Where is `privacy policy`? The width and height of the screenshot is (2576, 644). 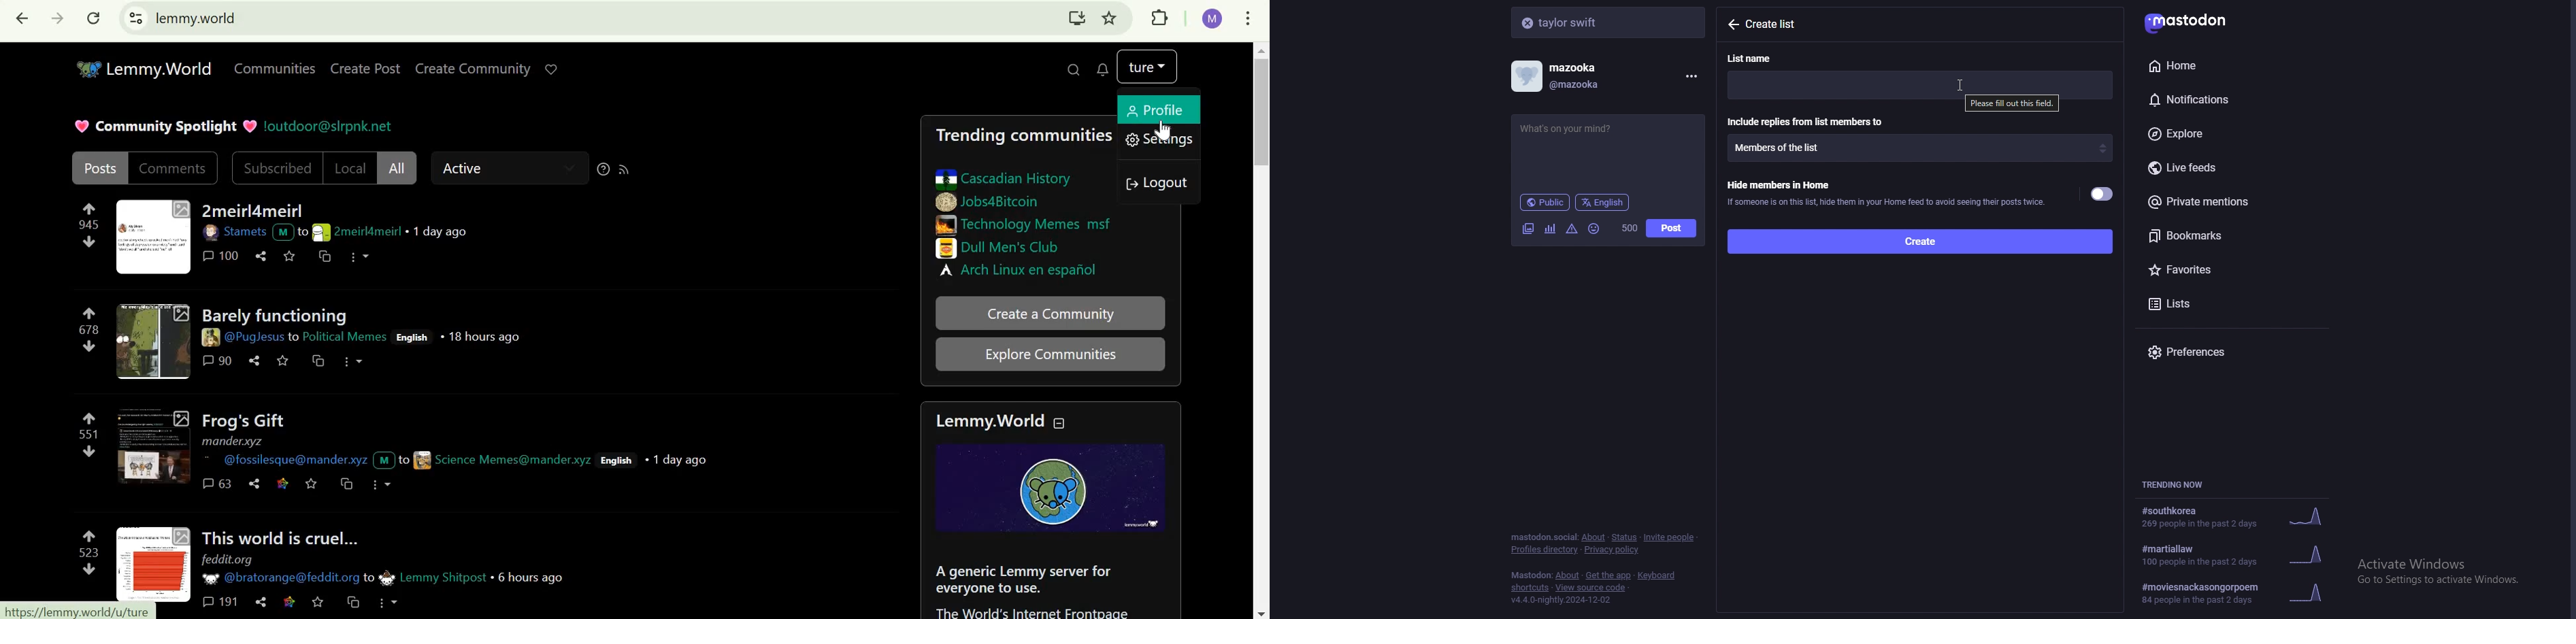 privacy policy is located at coordinates (1613, 551).